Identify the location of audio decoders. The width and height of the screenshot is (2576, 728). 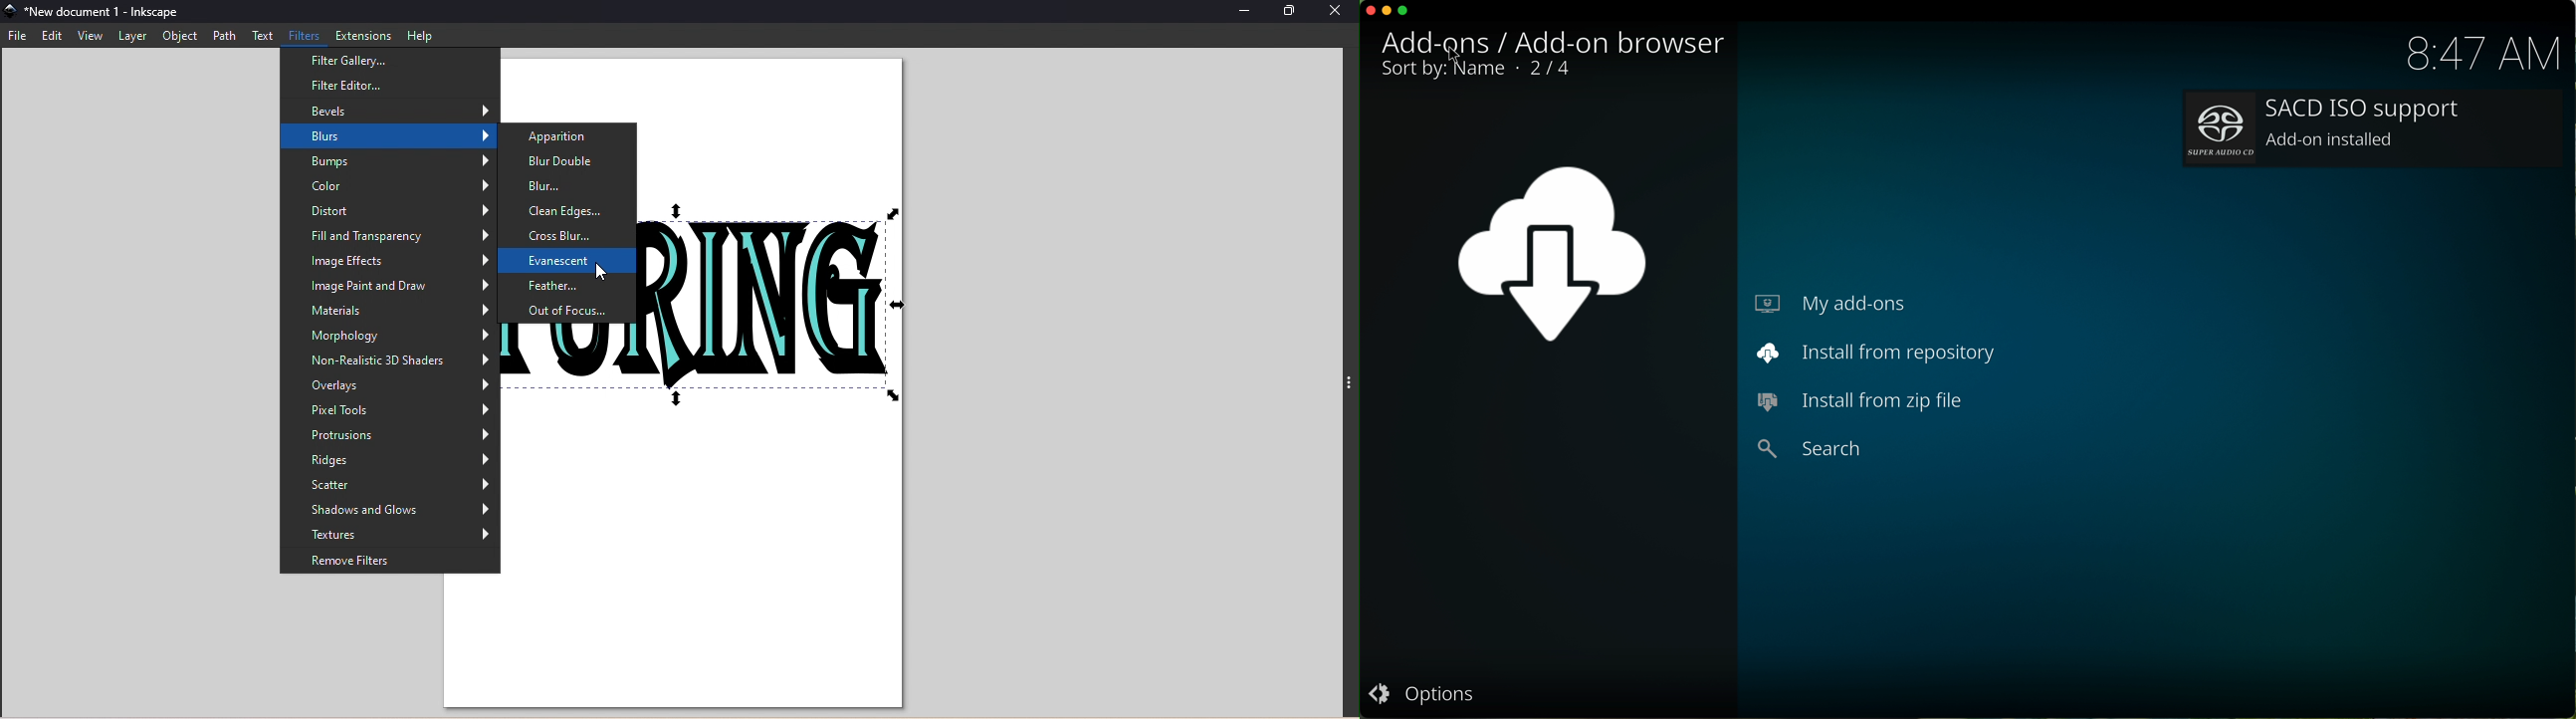
(1619, 41).